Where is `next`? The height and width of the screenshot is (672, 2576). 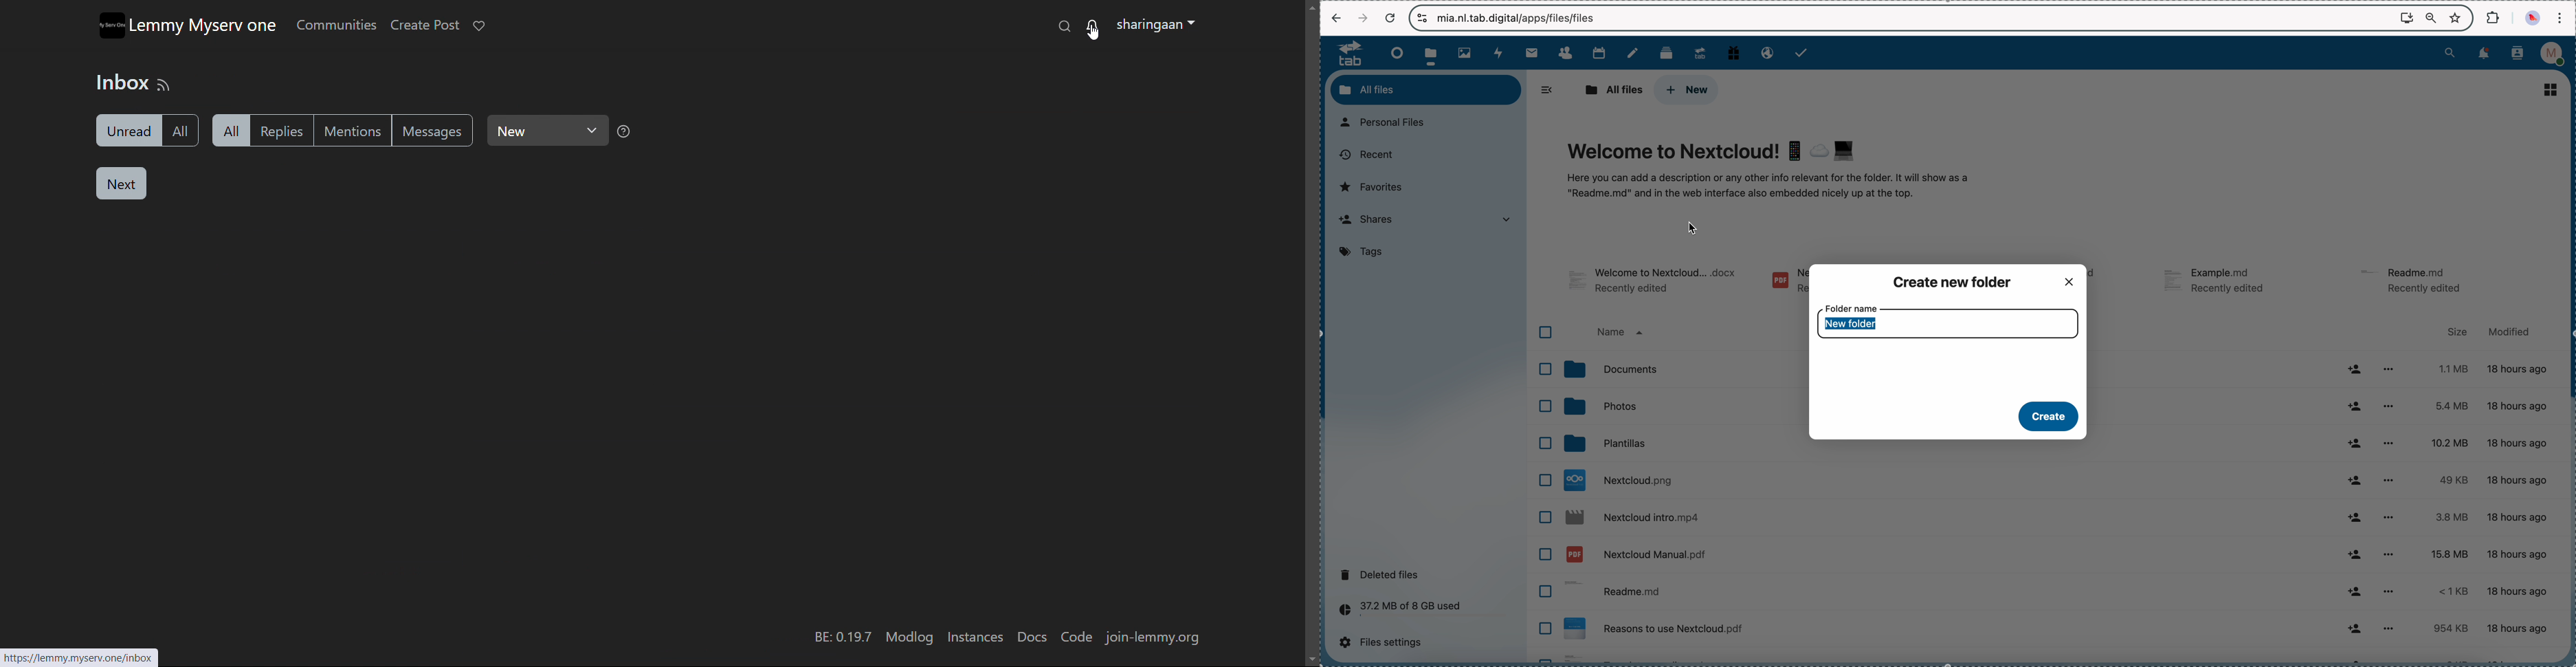
next is located at coordinates (122, 184).